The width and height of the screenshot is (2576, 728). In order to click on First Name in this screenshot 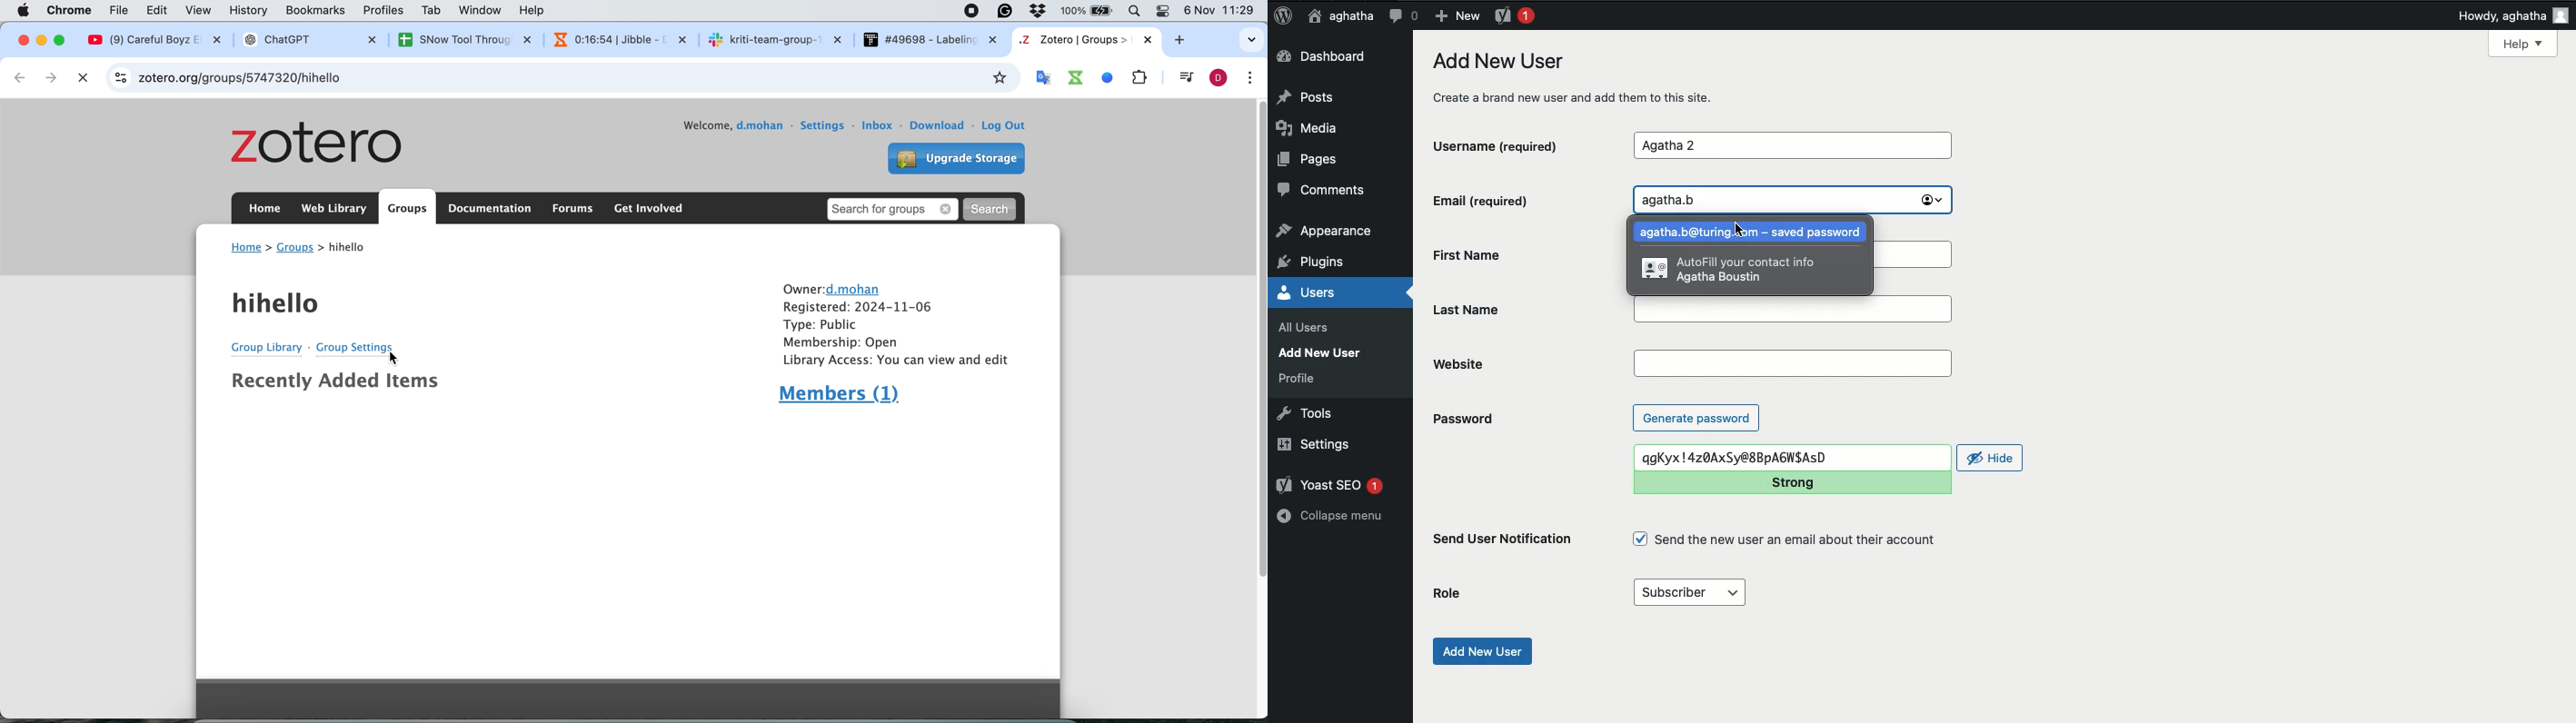, I will do `click(1511, 253)`.